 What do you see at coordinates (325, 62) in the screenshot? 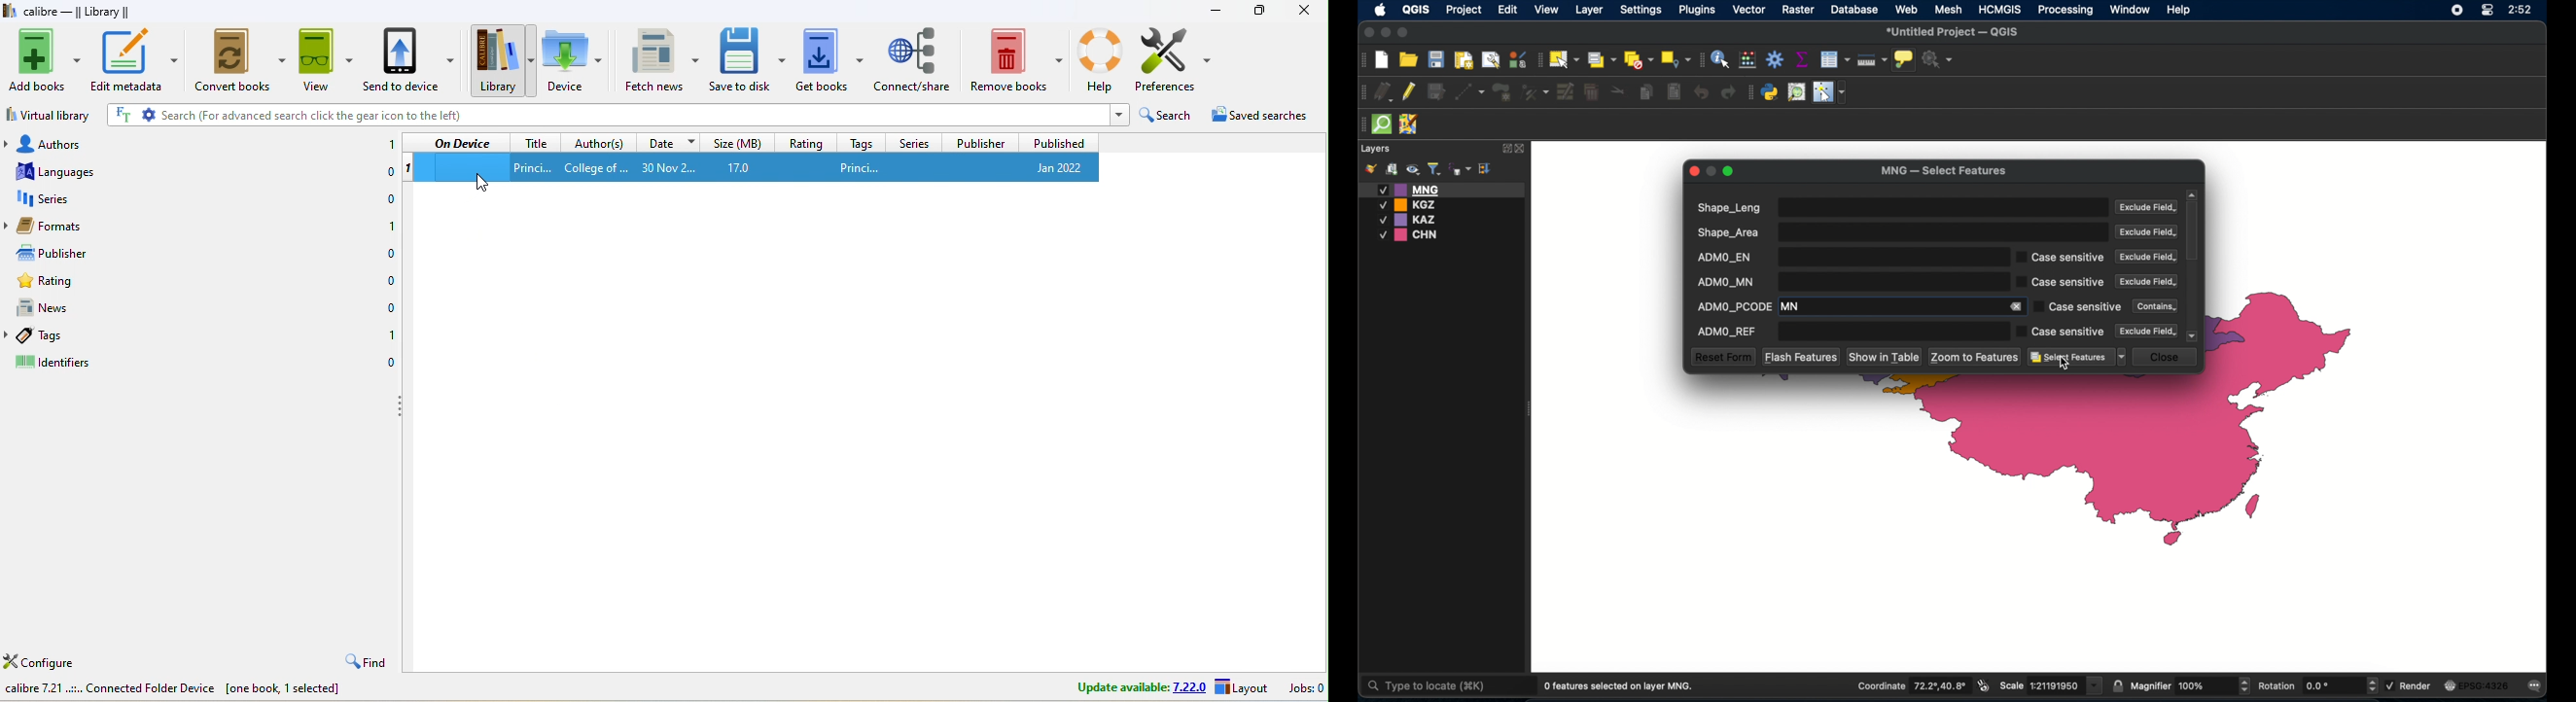
I see `view` at bounding box center [325, 62].